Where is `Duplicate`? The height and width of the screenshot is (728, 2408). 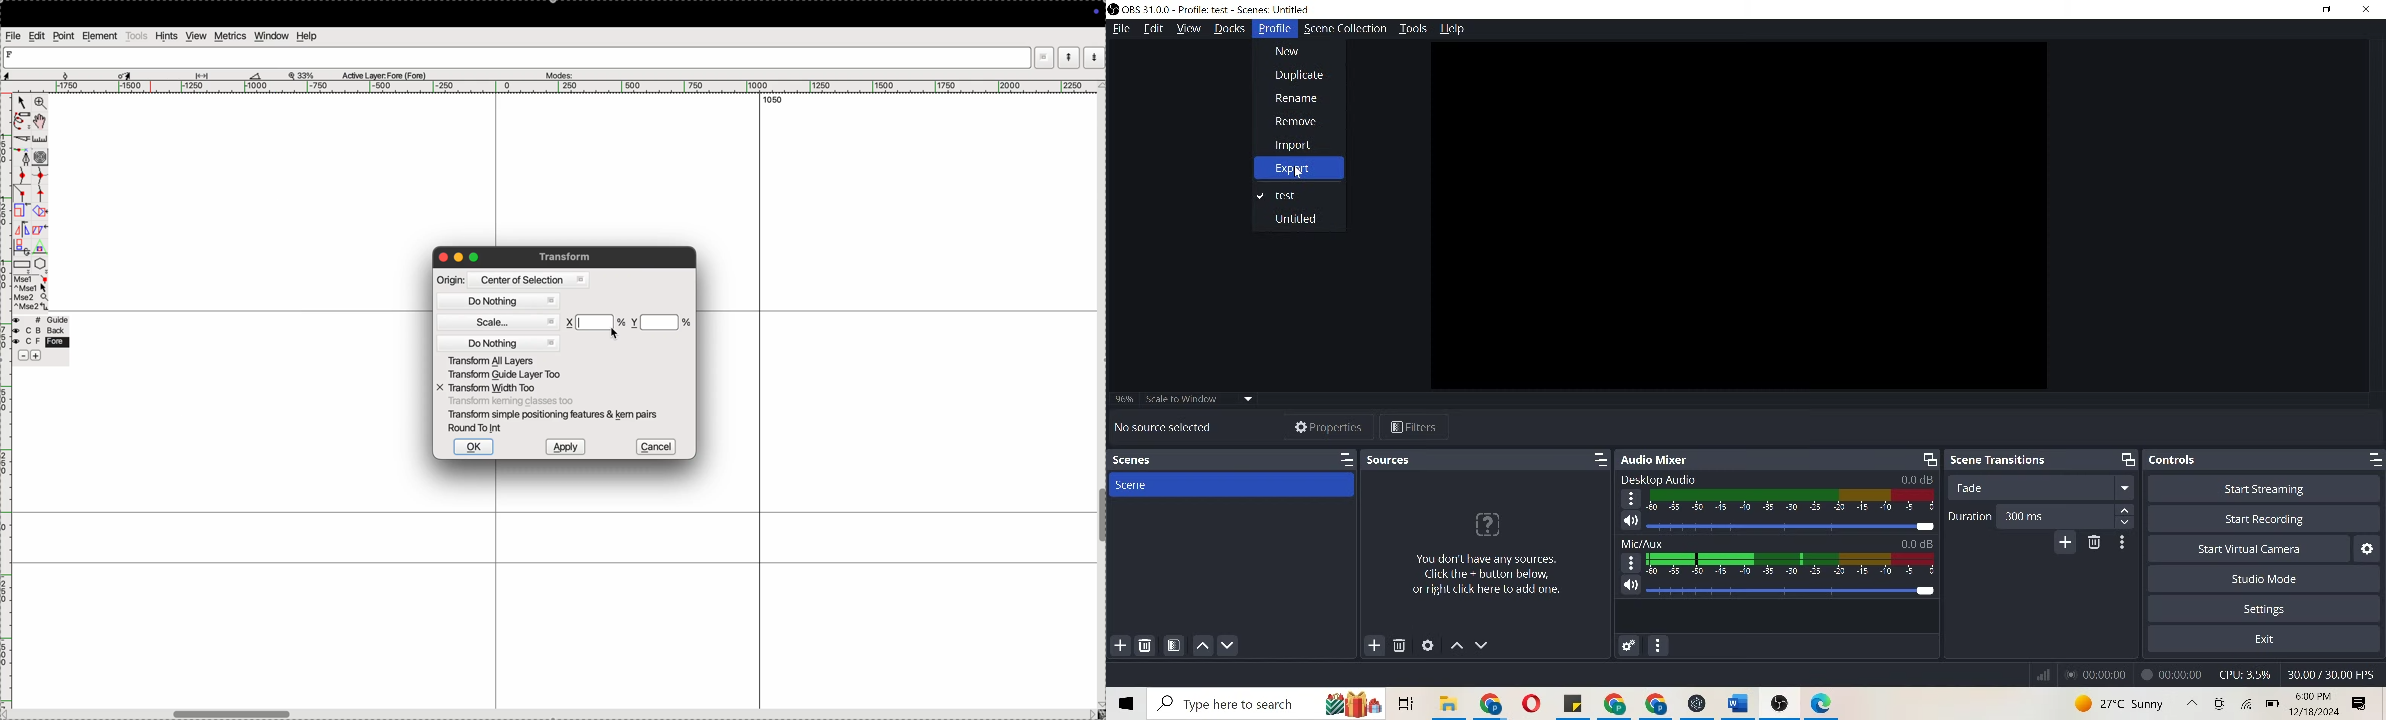
Duplicate is located at coordinates (1300, 74).